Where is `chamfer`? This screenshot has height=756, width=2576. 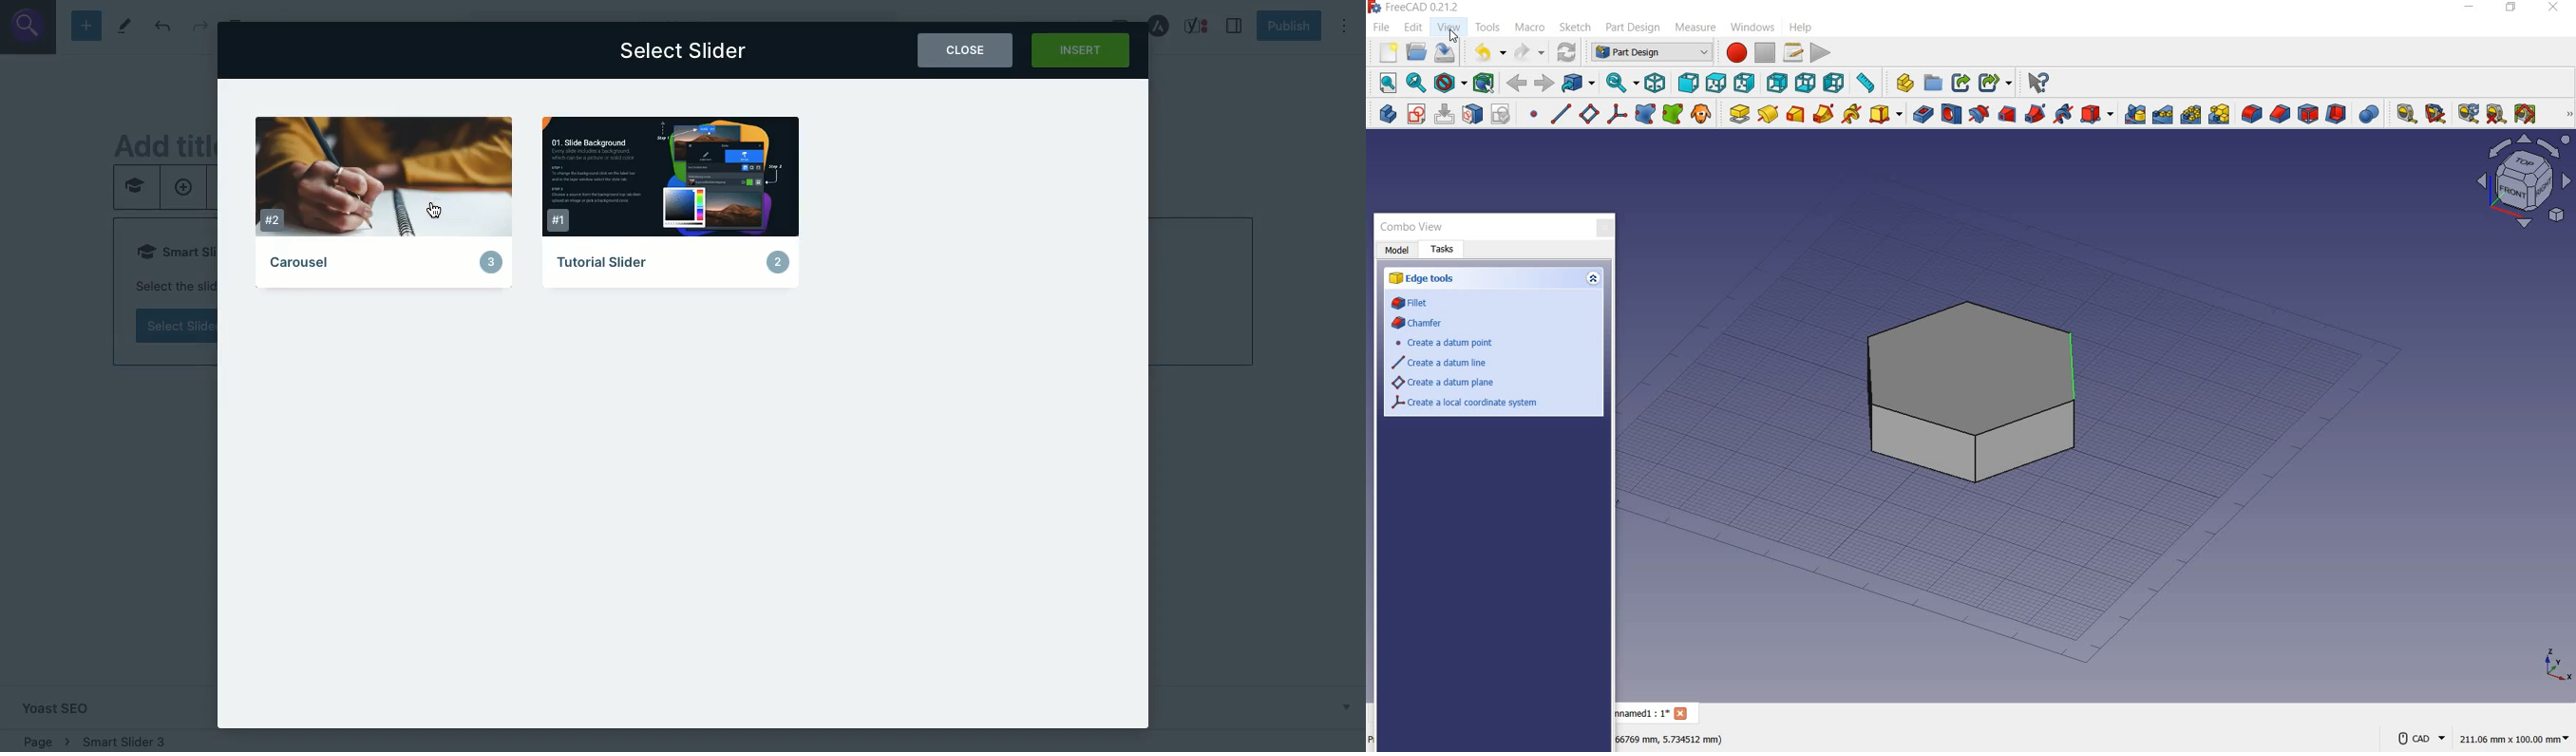
chamfer is located at coordinates (2280, 115).